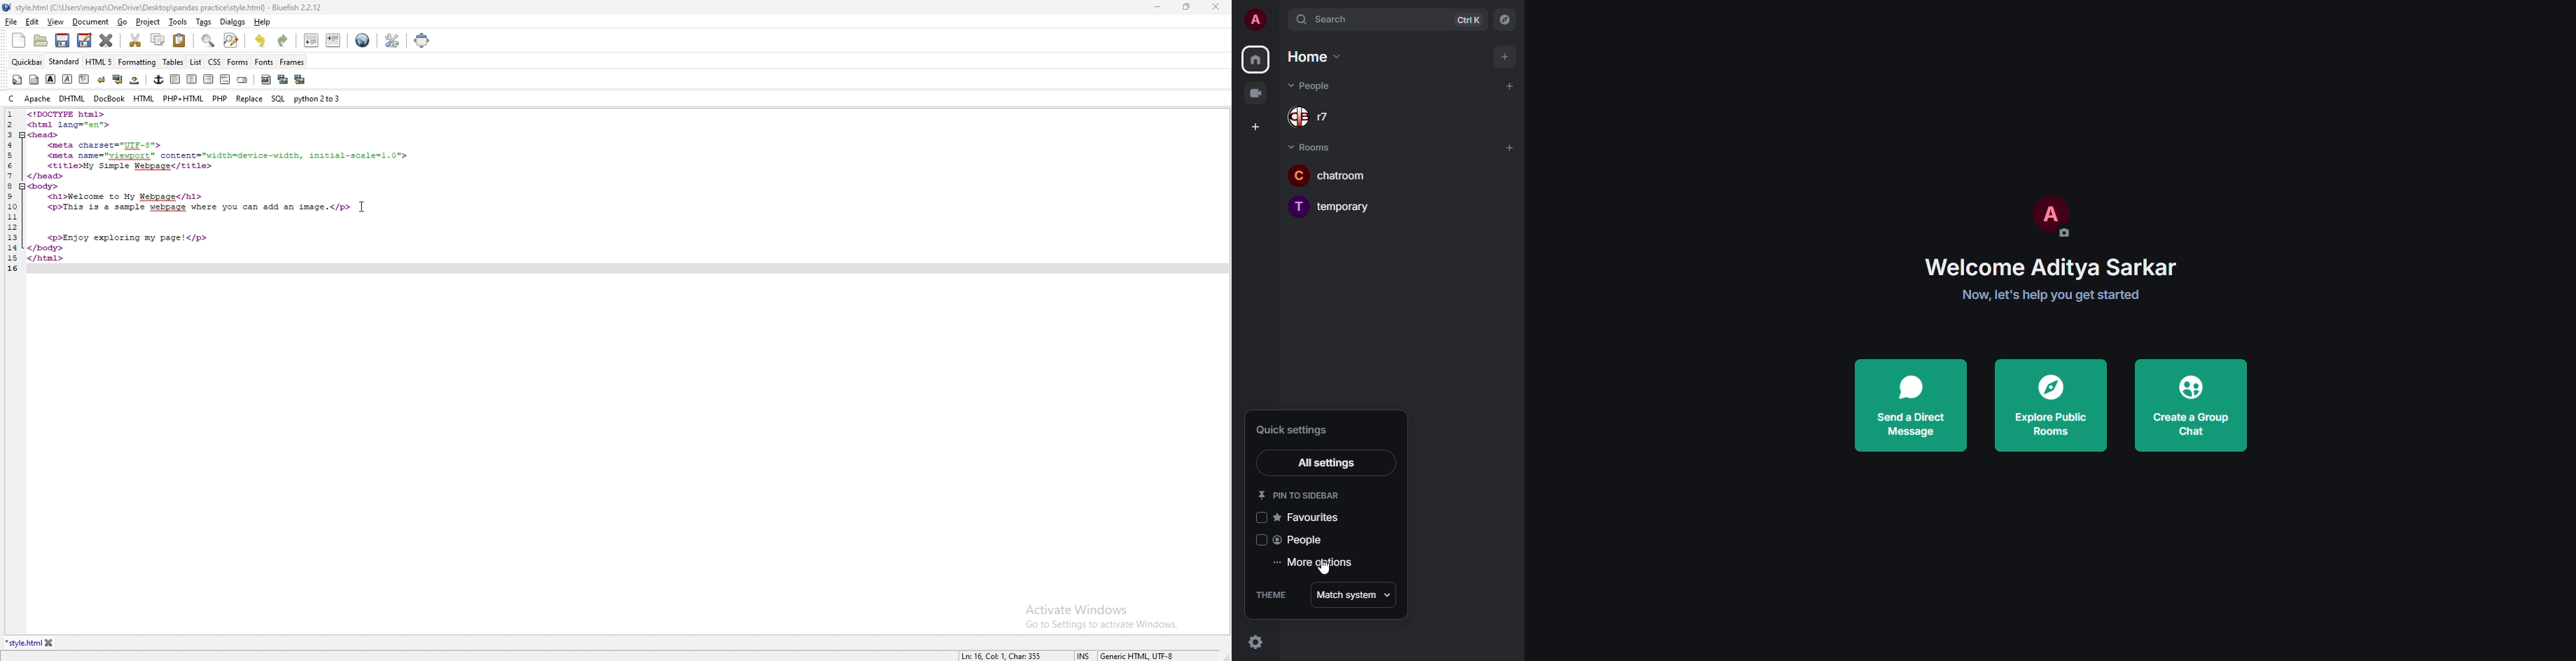 The width and height of the screenshot is (2576, 672). Describe the element at coordinates (176, 80) in the screenshot. I see `left justify` at that location.